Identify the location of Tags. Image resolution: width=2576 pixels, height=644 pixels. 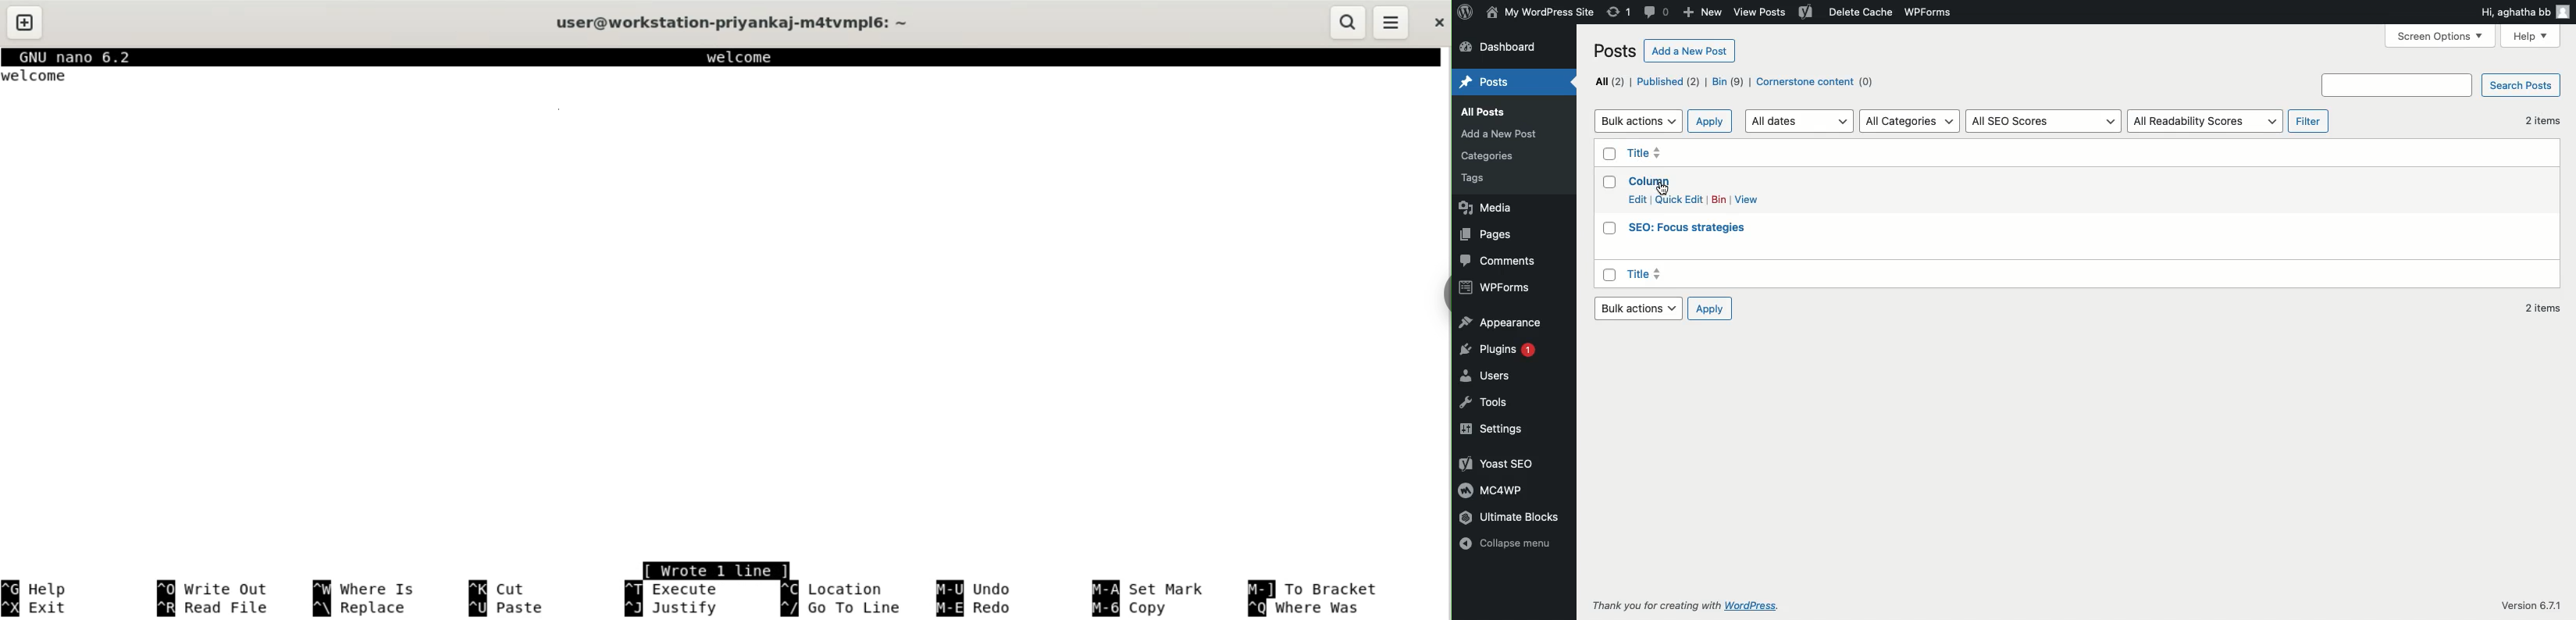
(1477, 180).